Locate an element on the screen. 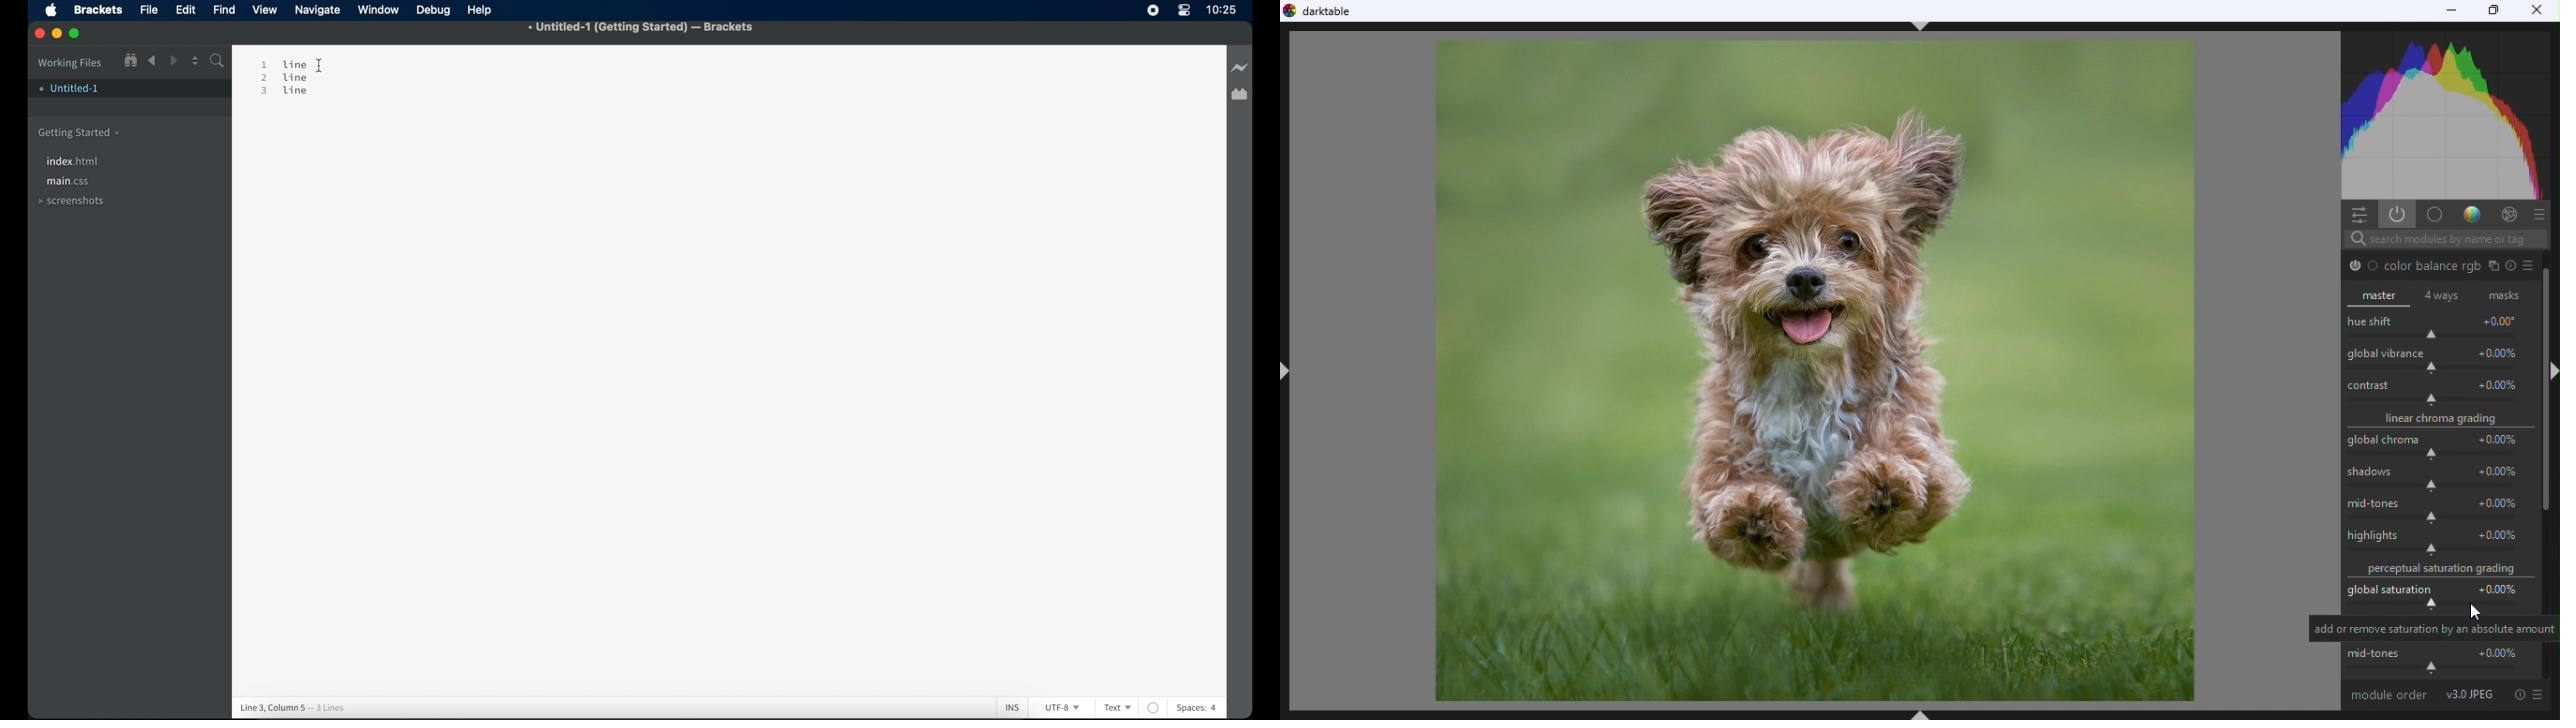 This screenshot has width=2576, height=728. Effect is located at coordinates (2509, 215).